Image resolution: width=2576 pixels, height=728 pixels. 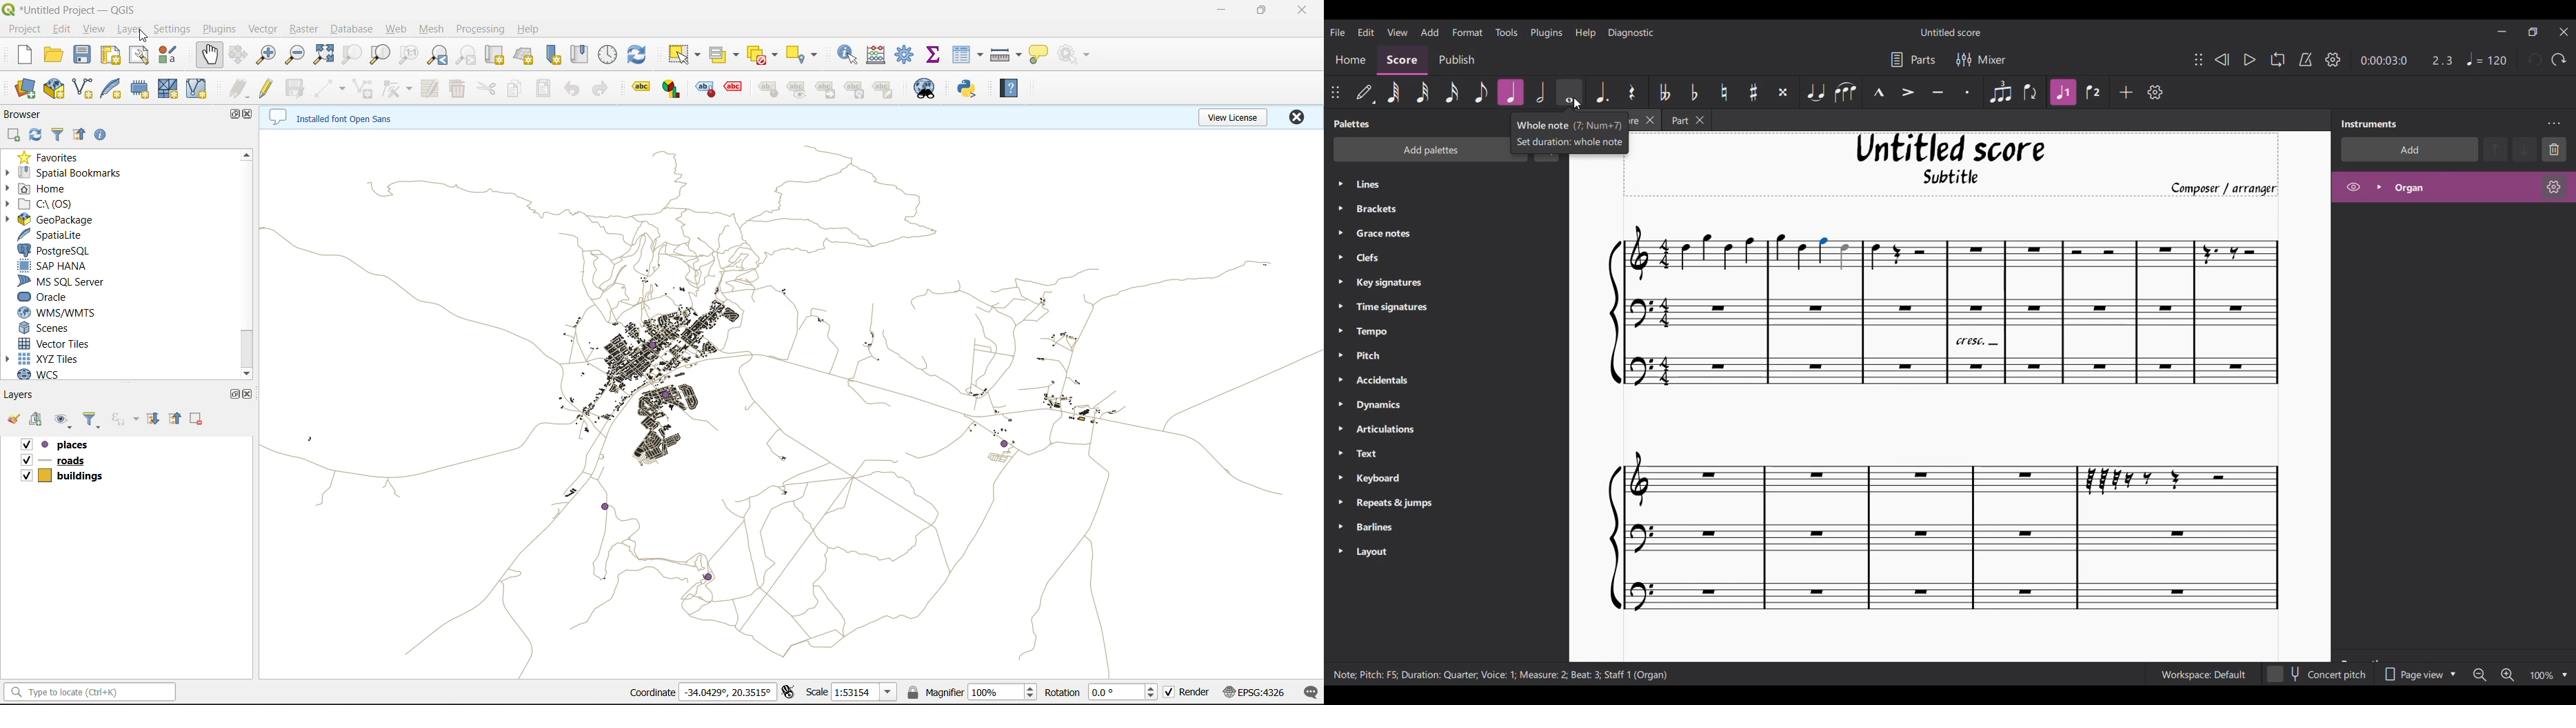 I want to click on Score section, highlighted, so click(x=1402, y=61).